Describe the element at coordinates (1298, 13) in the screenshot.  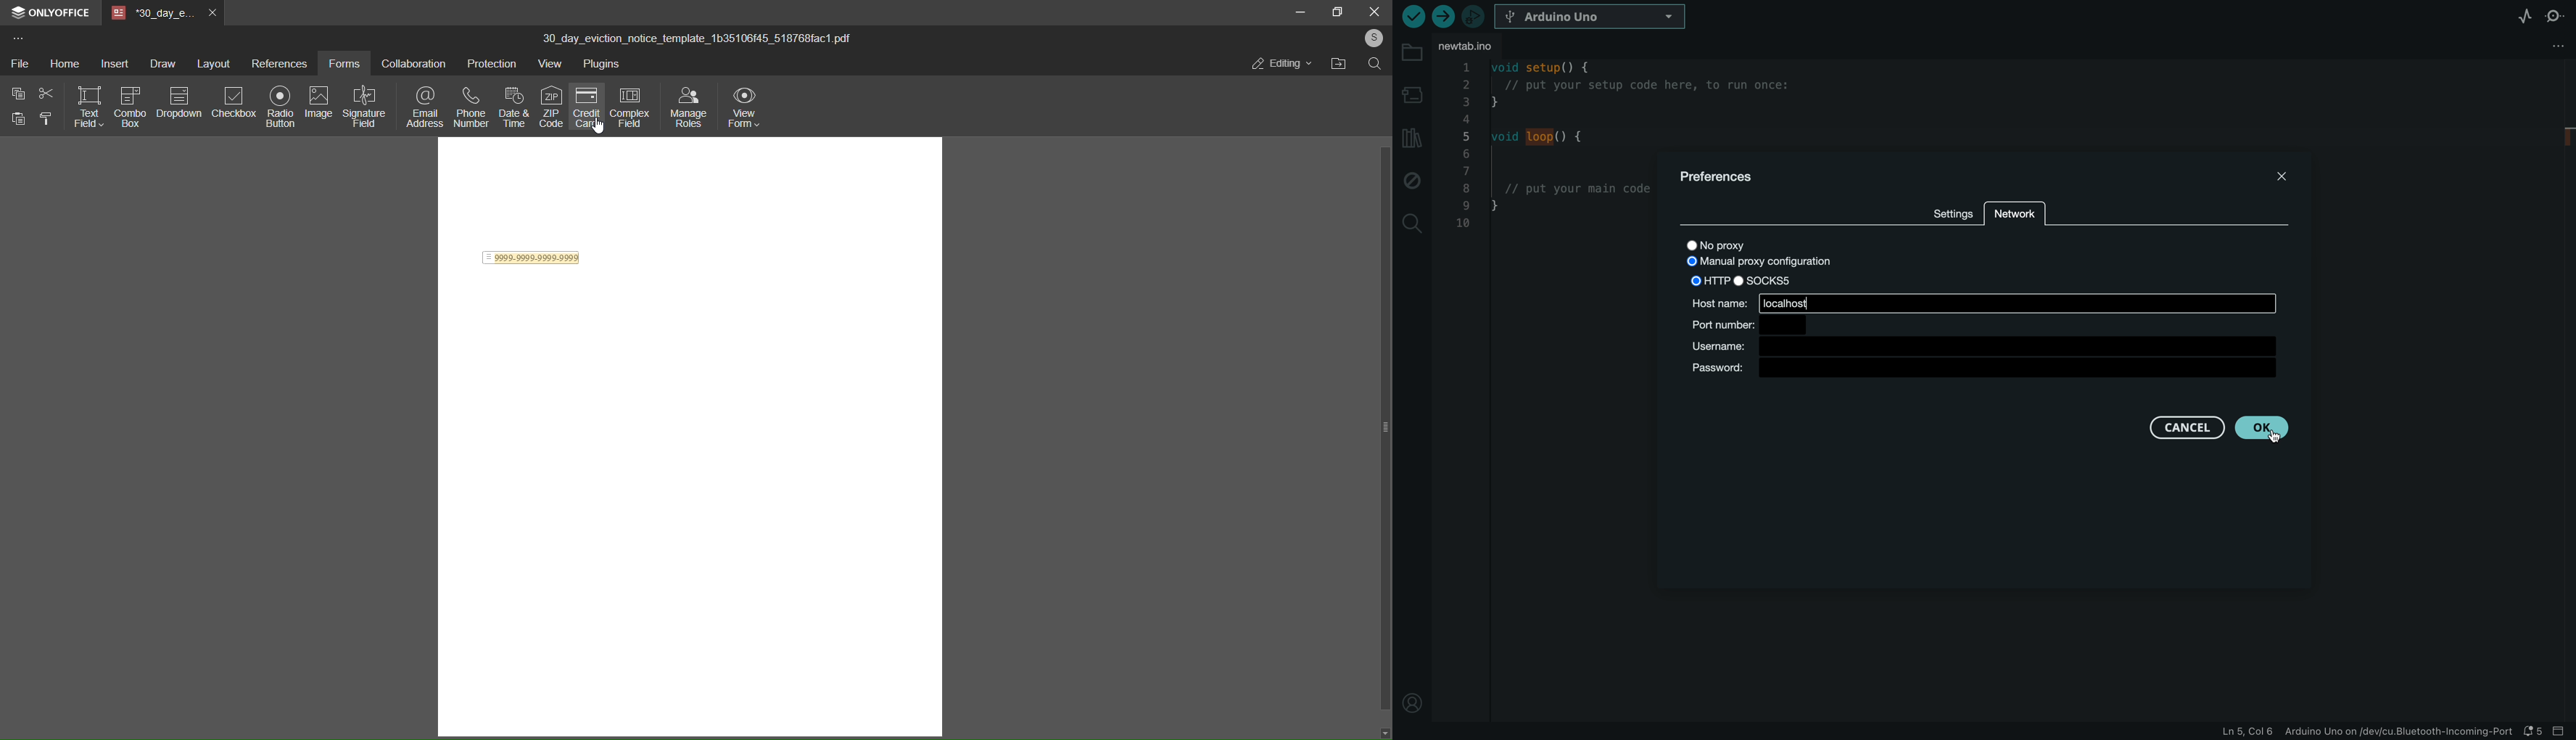
I see `minimize` at that location.